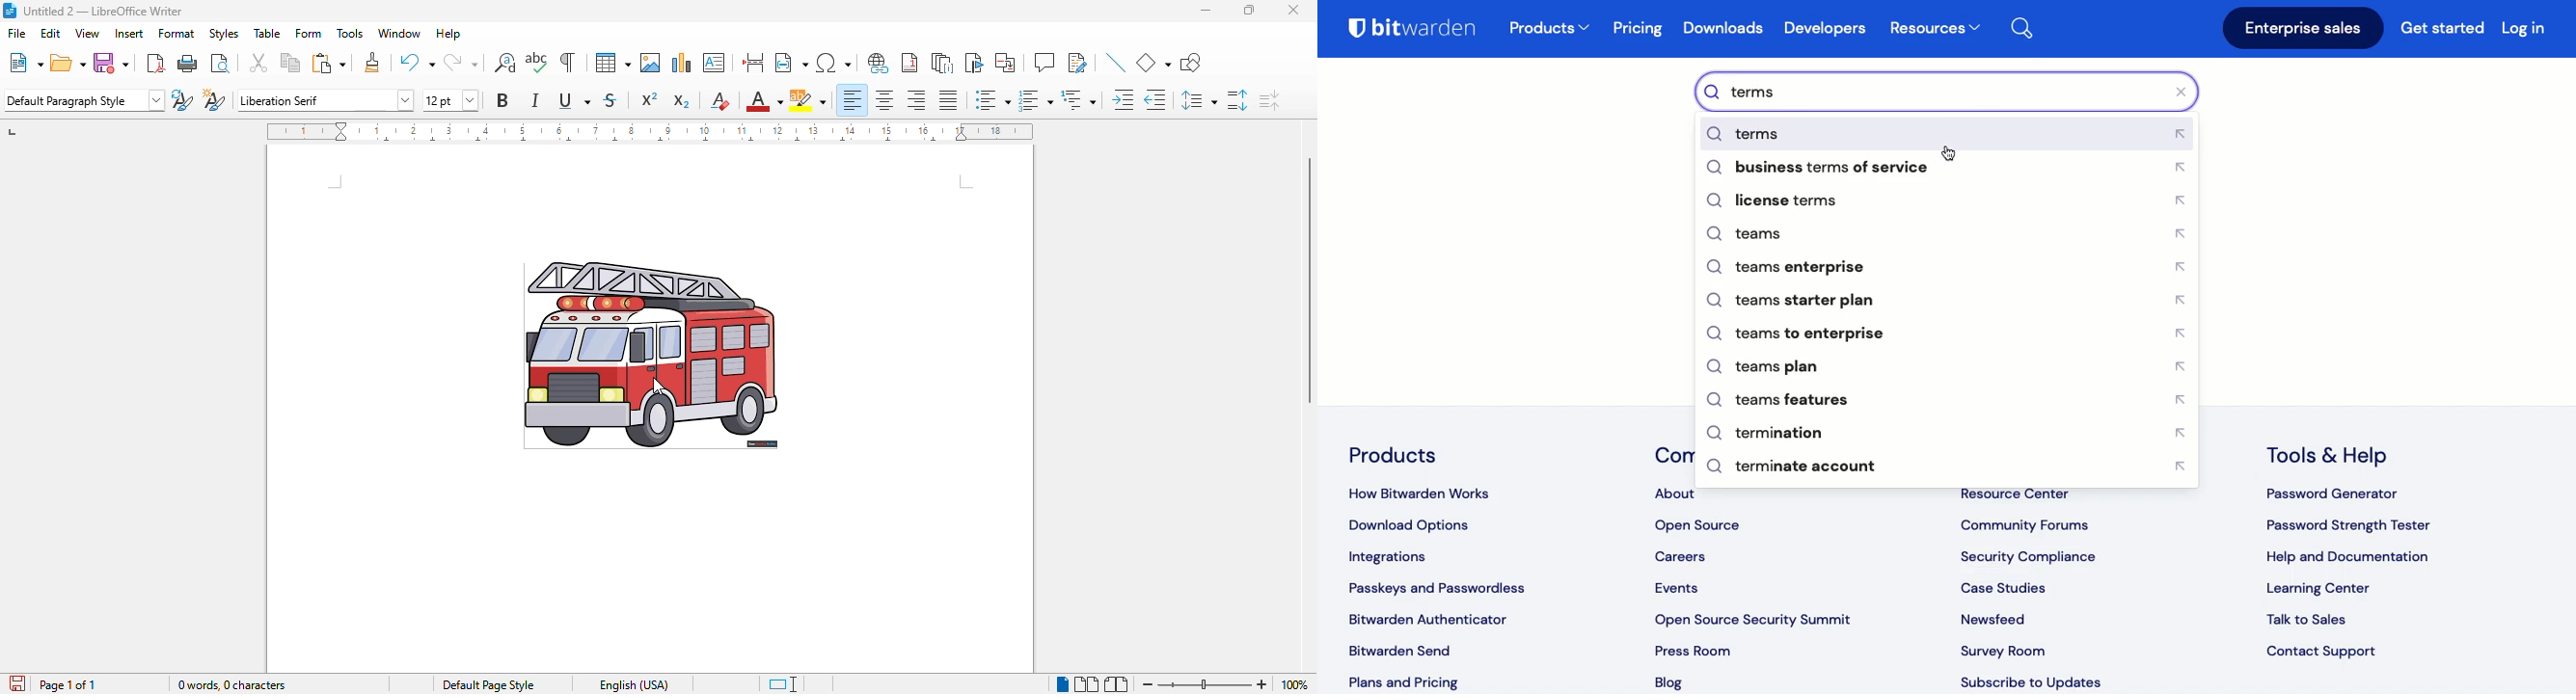 The image size is (2576, 700). I want to click on teams enterprise, so click(1951, 267).